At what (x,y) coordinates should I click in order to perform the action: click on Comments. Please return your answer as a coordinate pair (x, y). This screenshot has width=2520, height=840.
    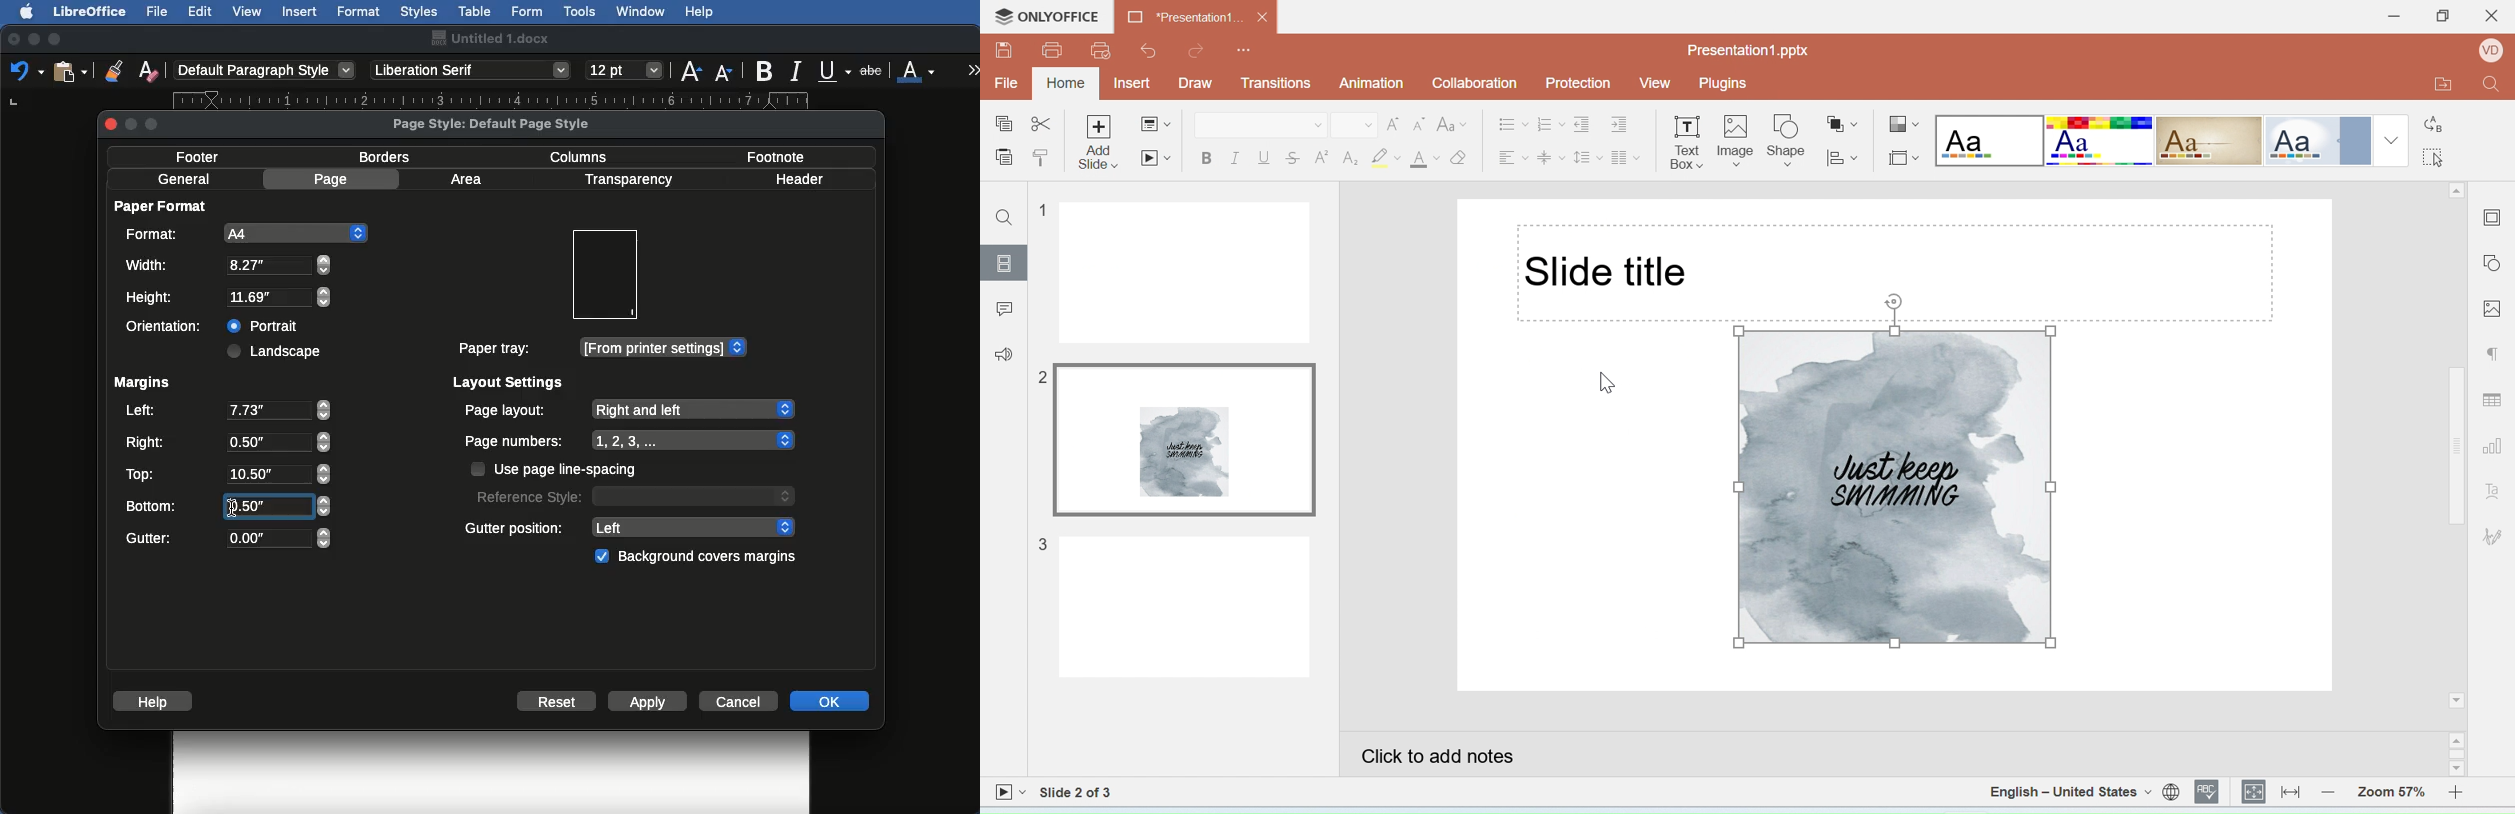
    Looking at the image, I should click on (1002, 306).